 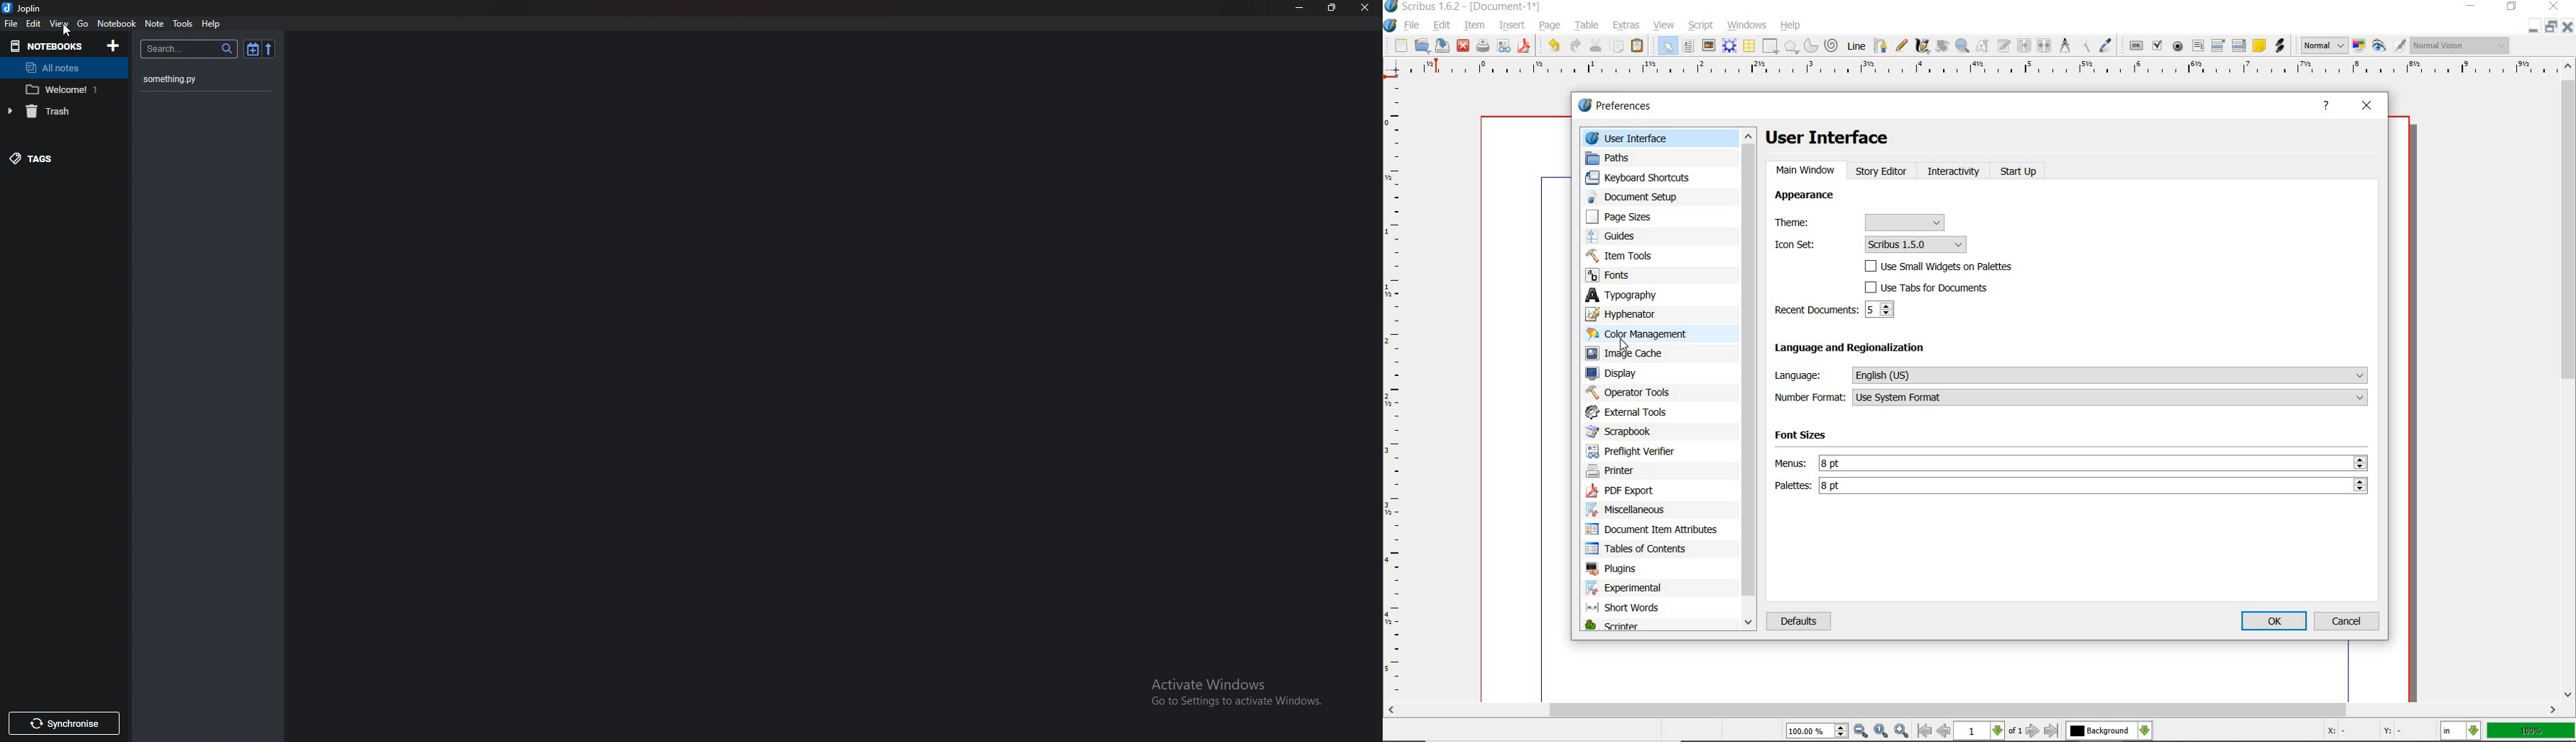 What do you see at coordinates (59, 24) in the screenshot?
I see `view` at bounding box center [59, 24].